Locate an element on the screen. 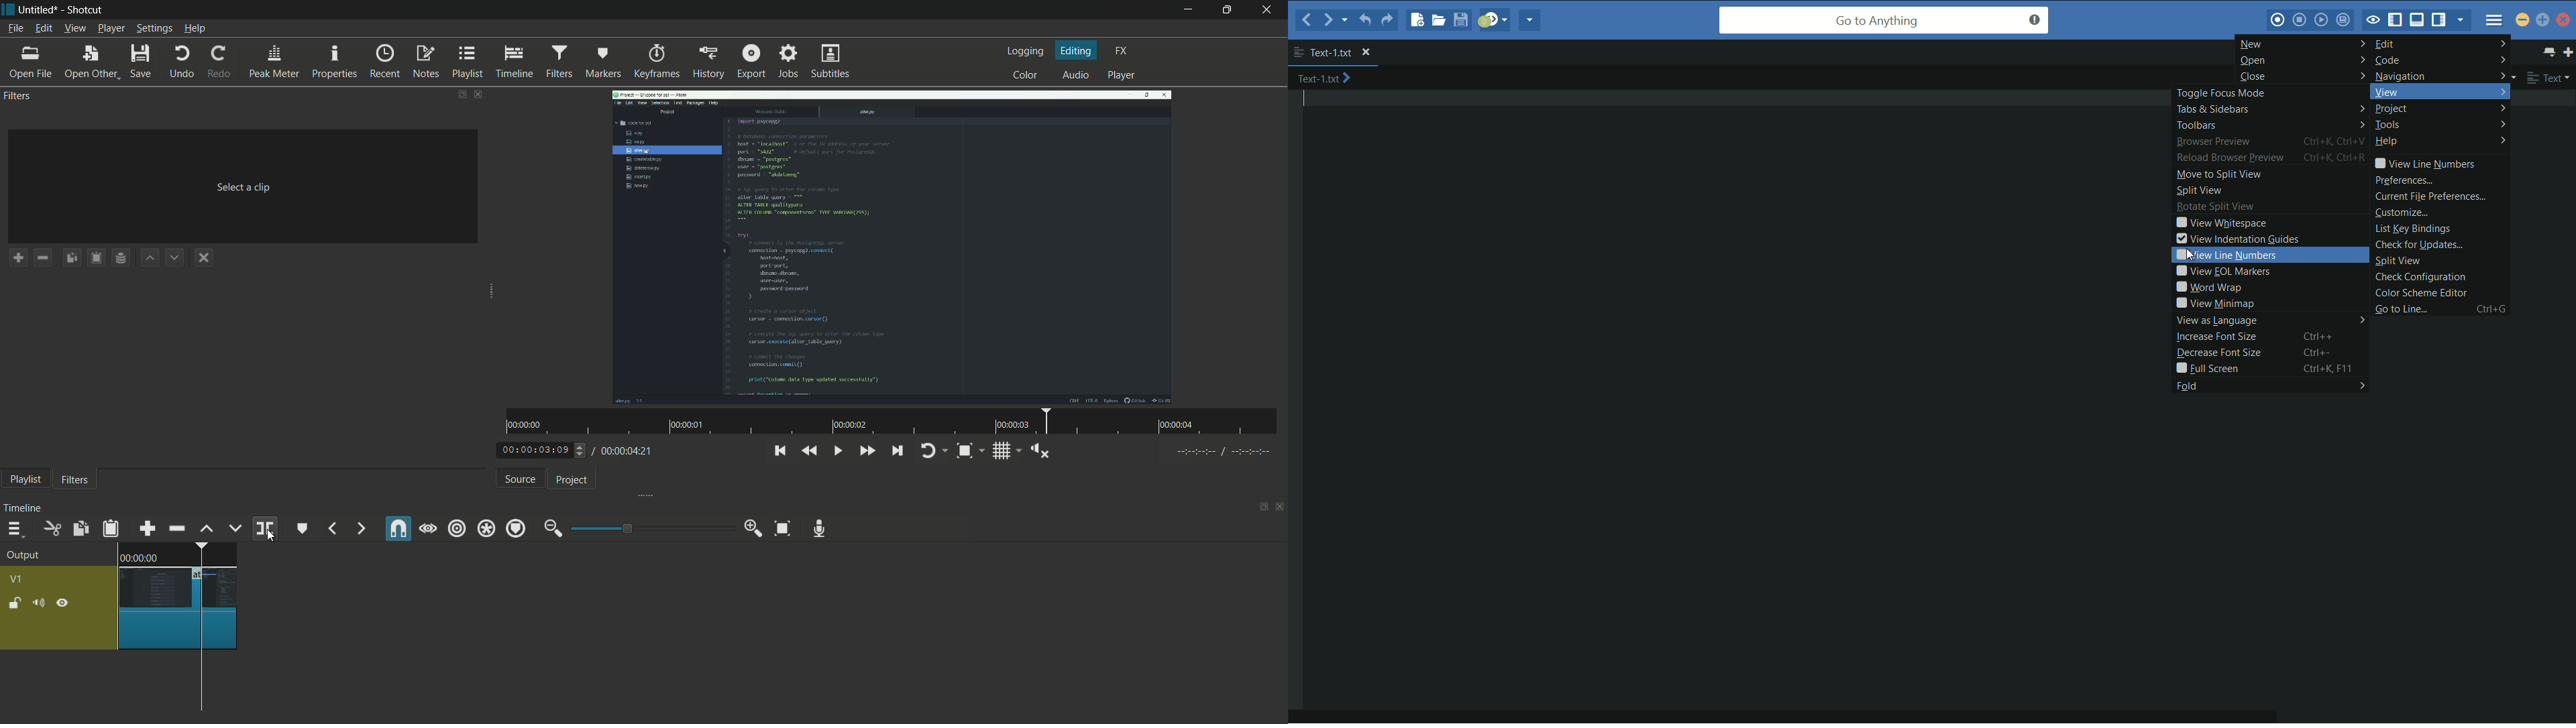 The image size is (2576, 728). redo is located at coordinates (219, 62).